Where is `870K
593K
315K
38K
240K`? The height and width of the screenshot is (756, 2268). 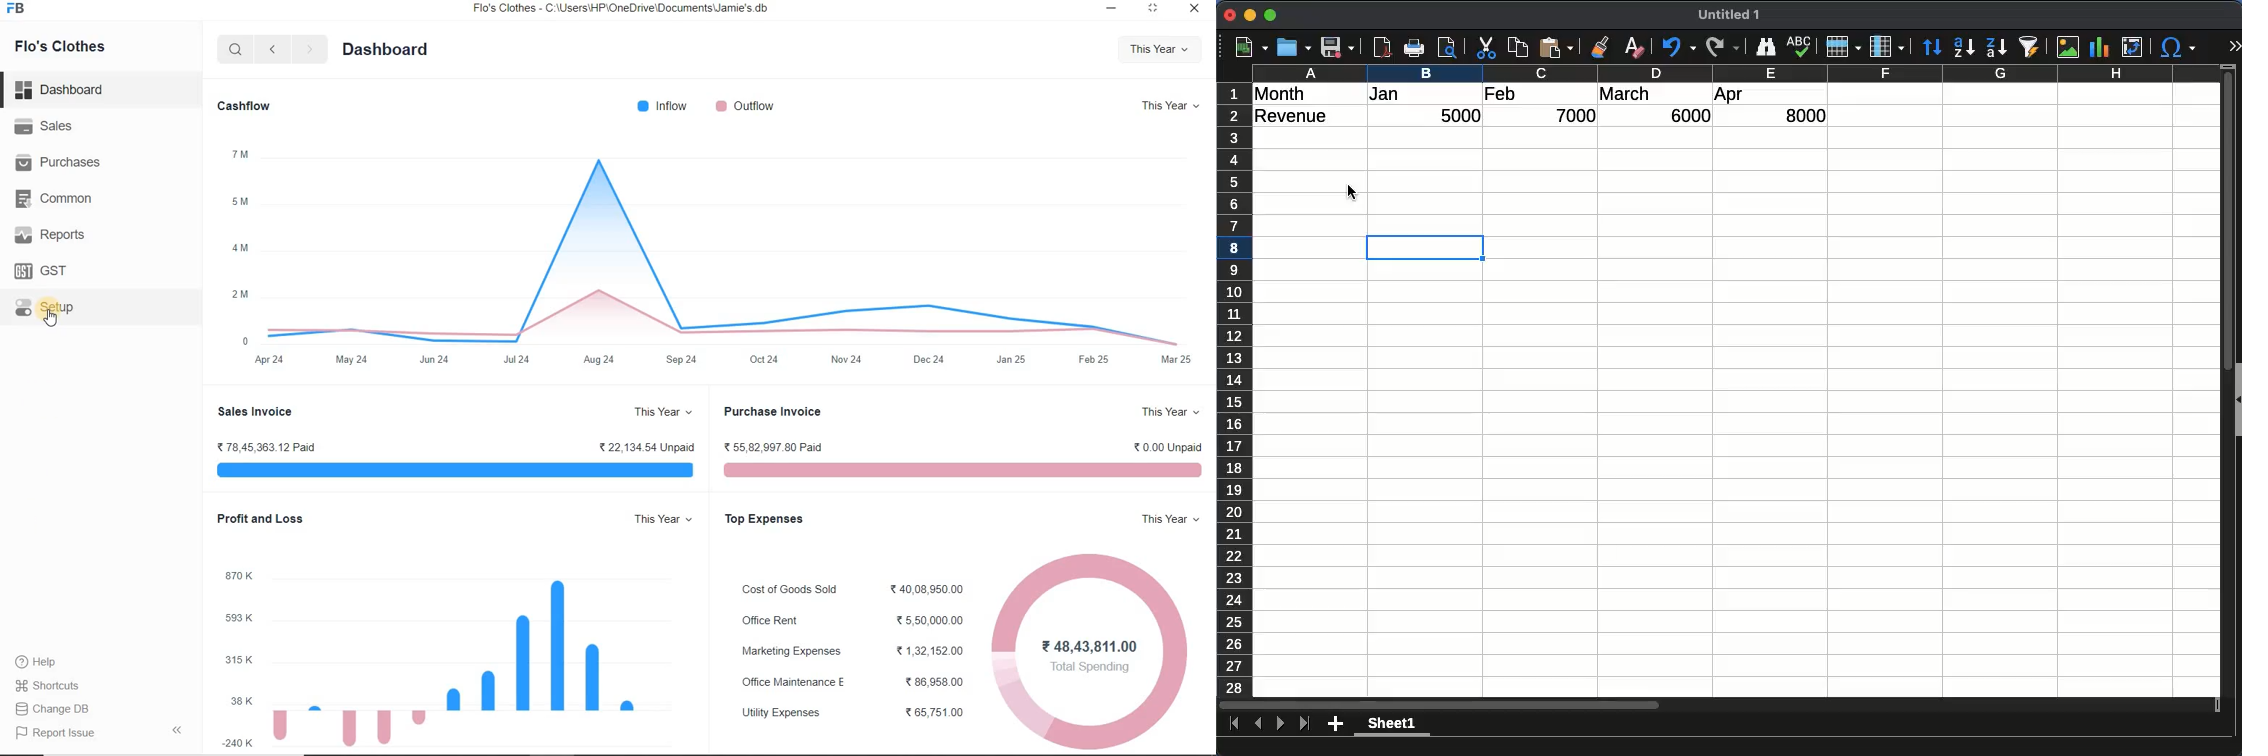 870K
593K
315K
38K
240K is located at coordinates (237, 658).